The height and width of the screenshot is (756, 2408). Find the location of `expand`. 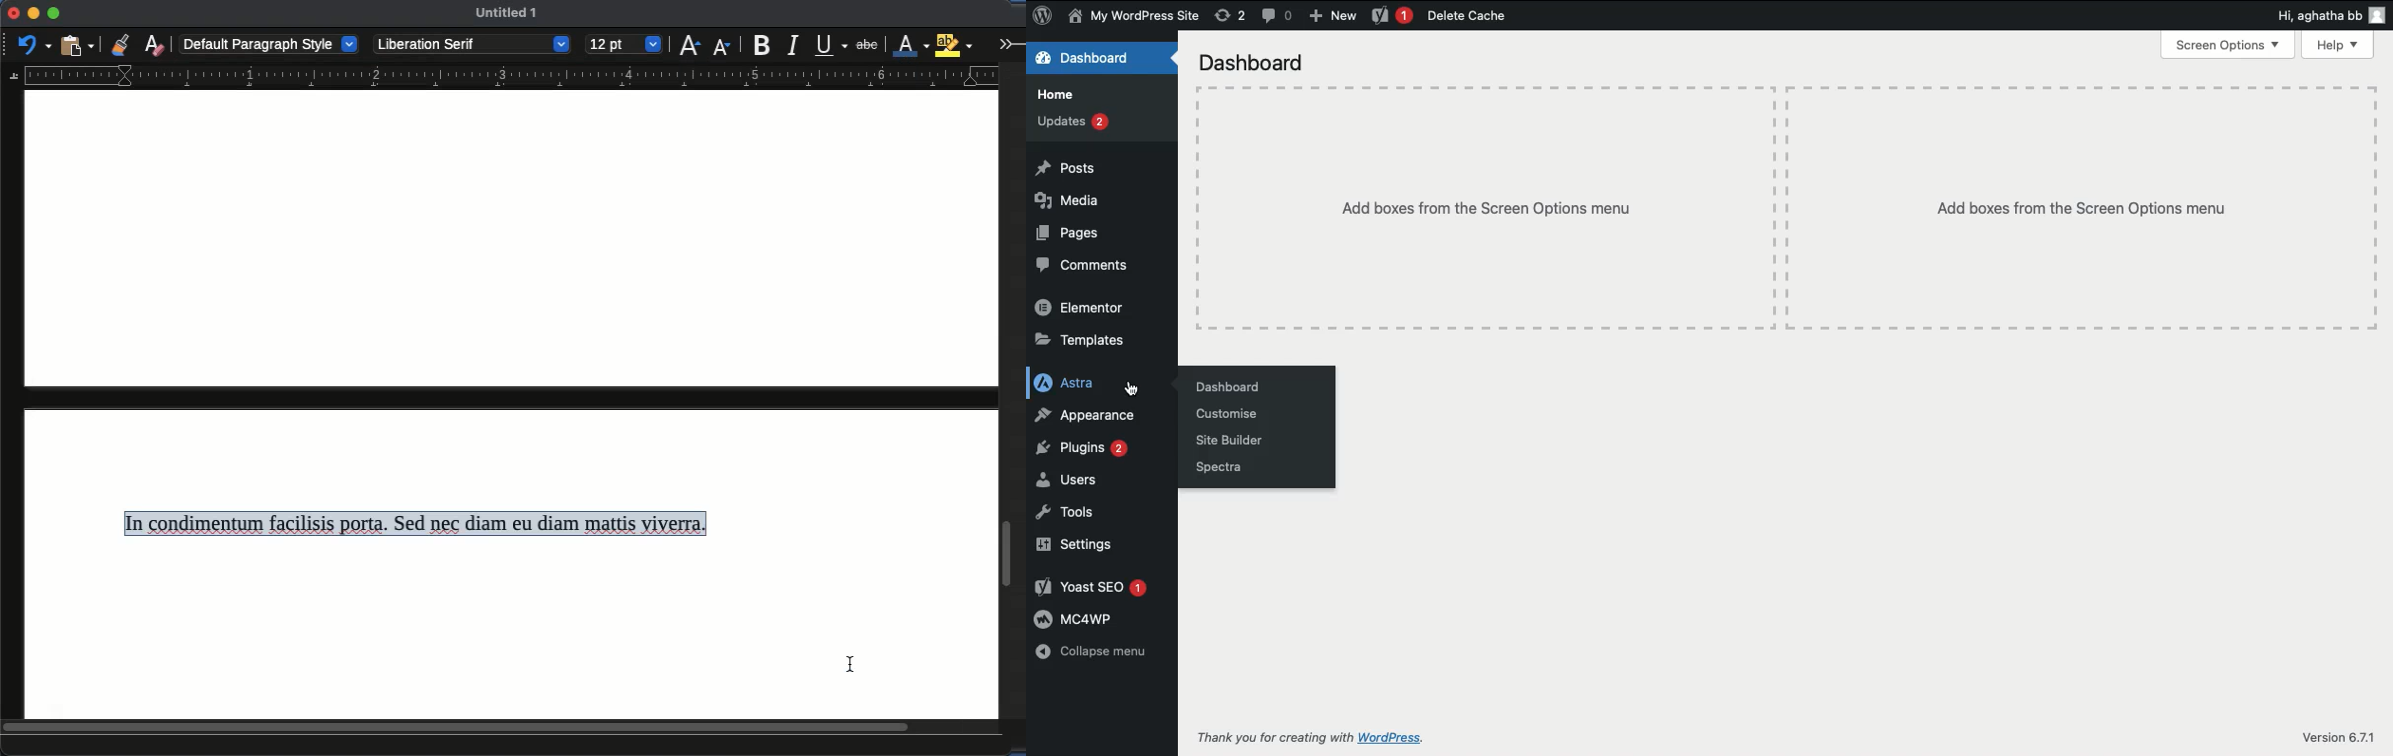

expand is located at coordinates (1009, 43).